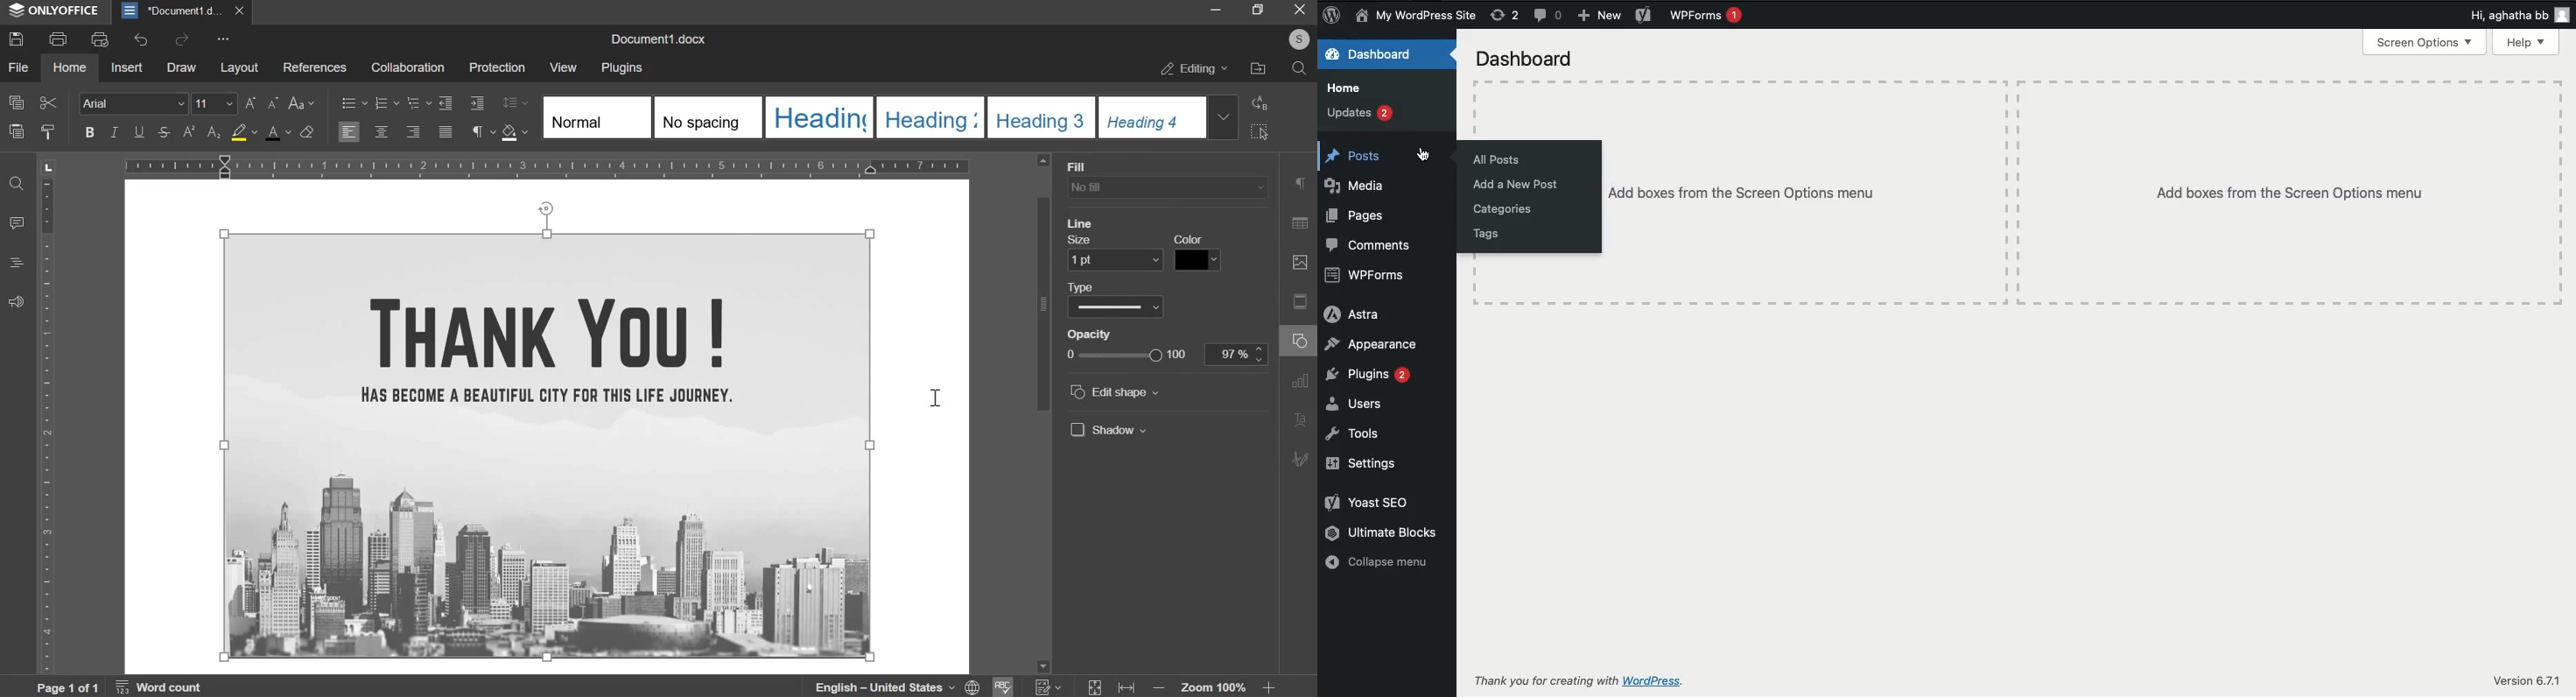  I want to click on feedback, so click(15, 301).